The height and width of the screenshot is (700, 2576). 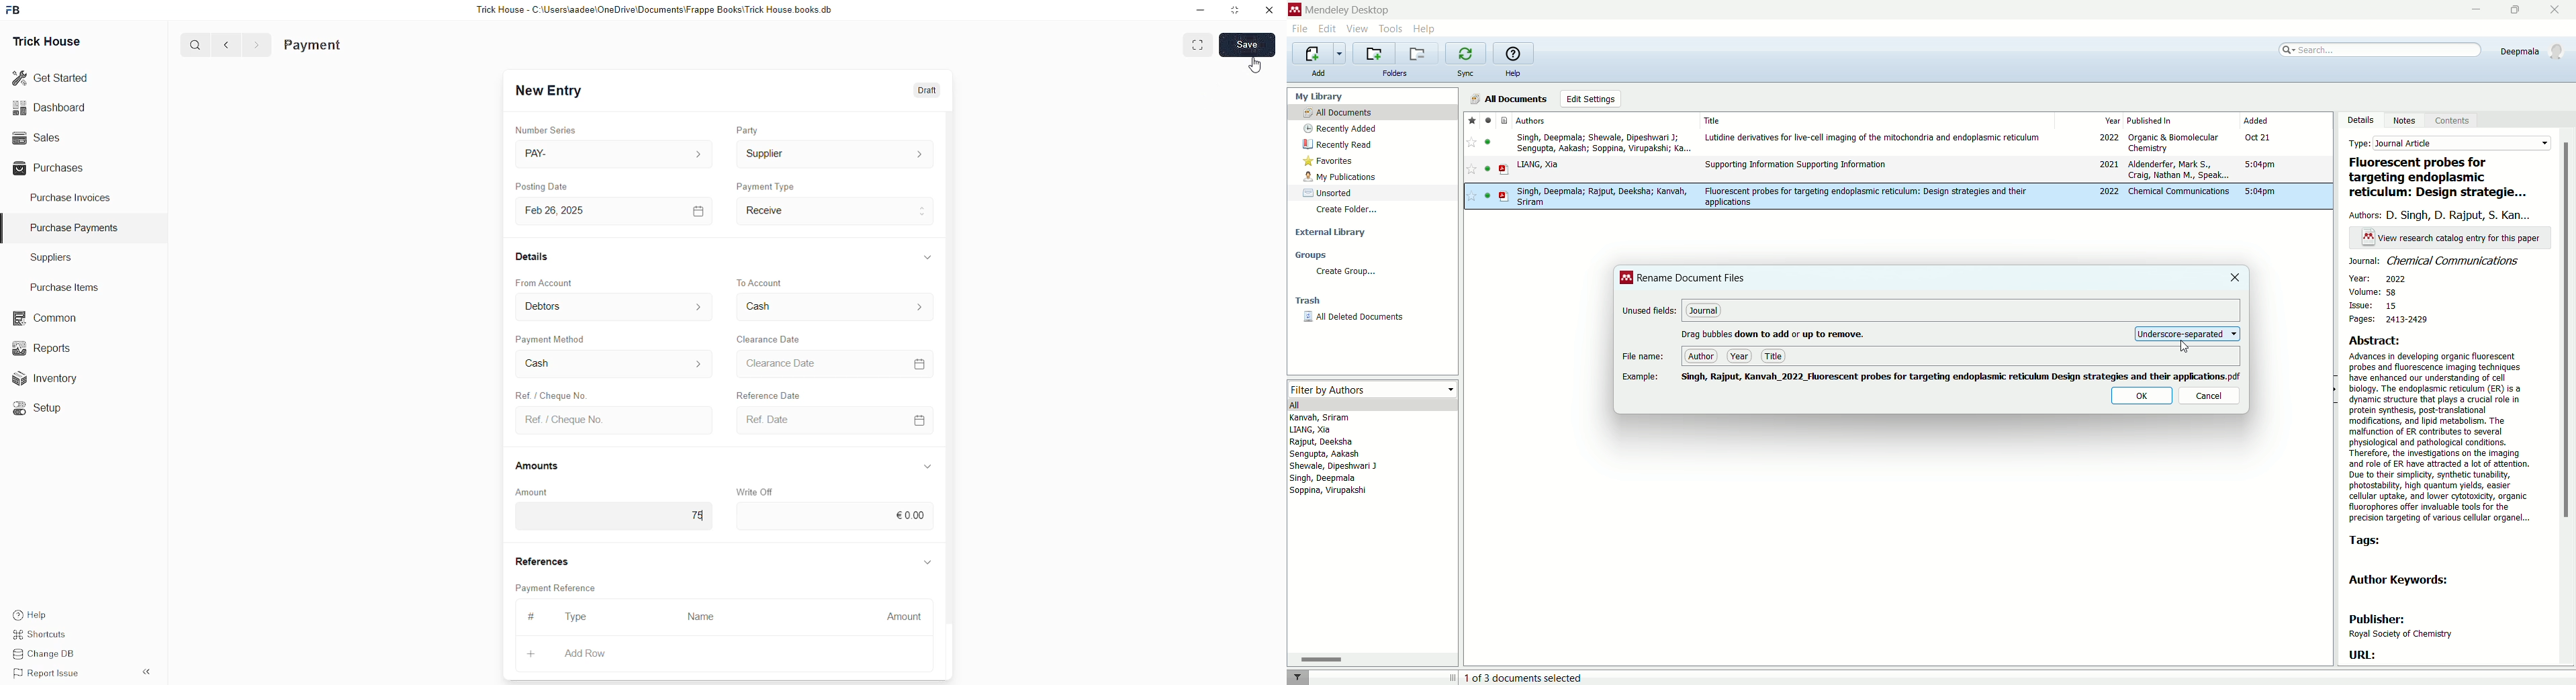 I want to click on filter, so click(x=1299, y=676).